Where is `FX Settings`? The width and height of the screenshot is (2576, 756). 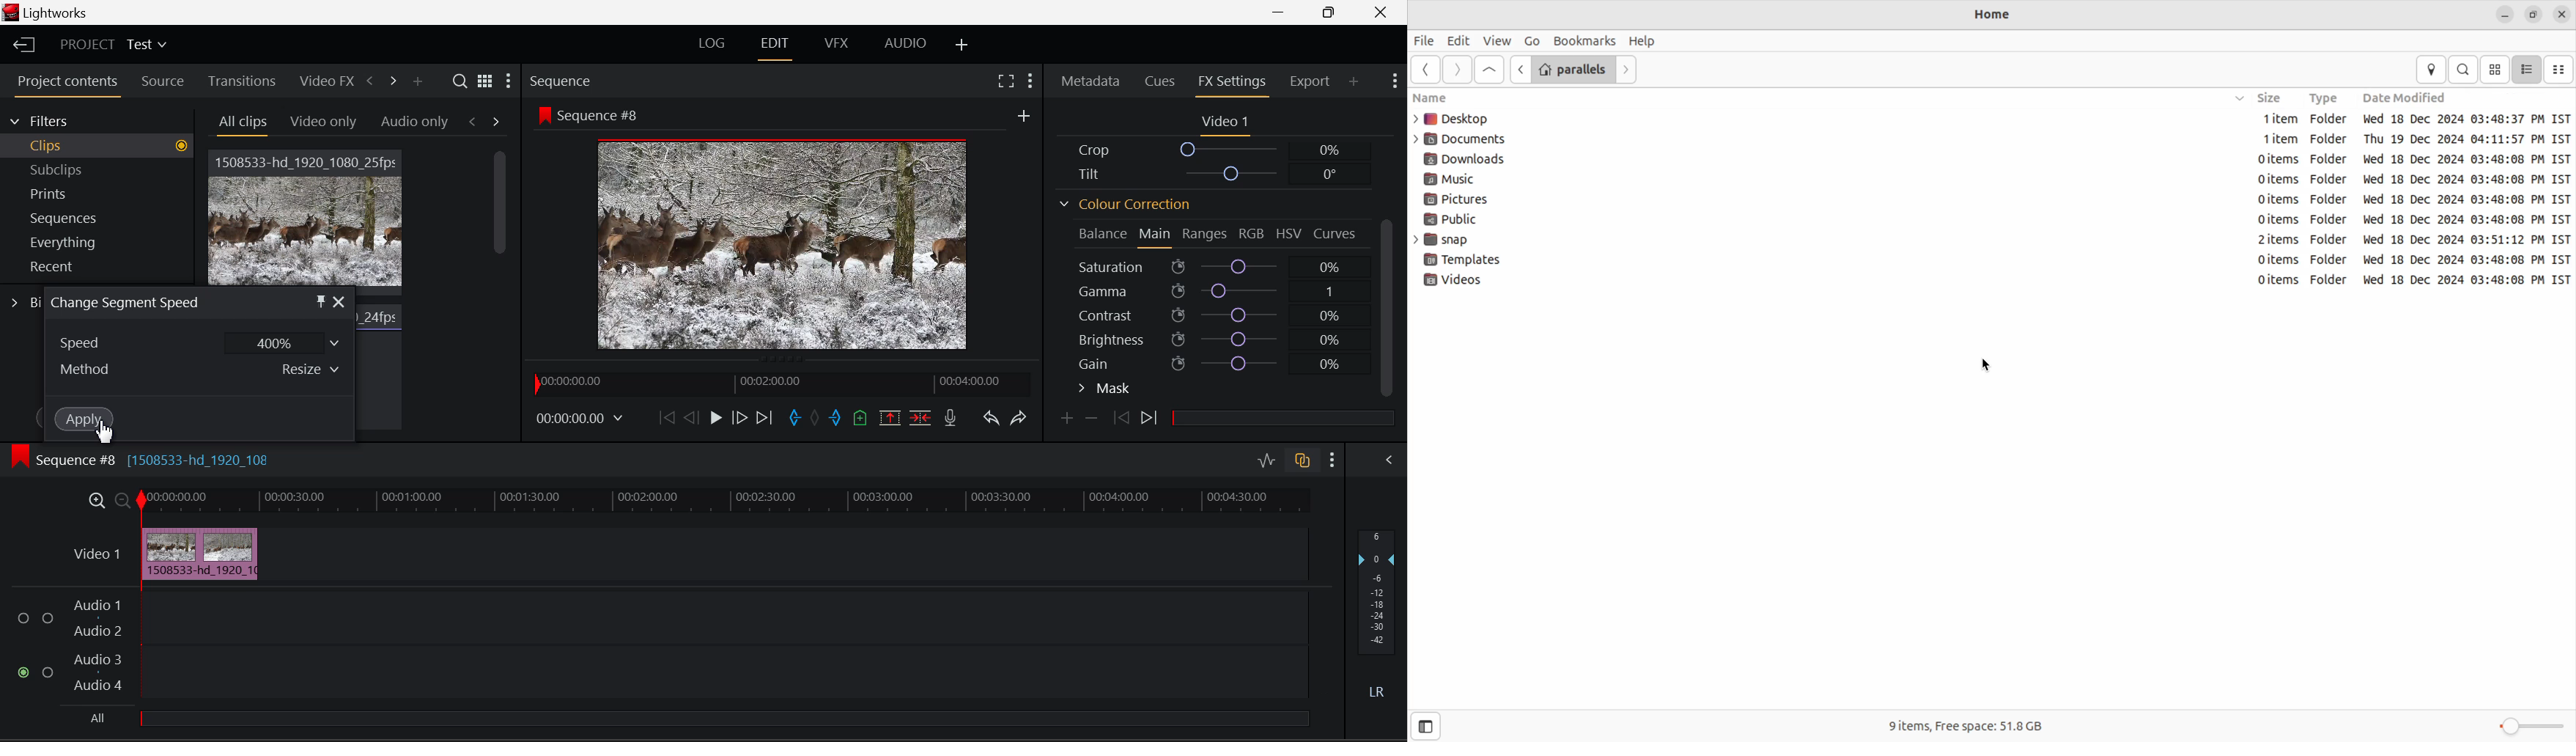
FX Settings is located at coordinates (1228, 82).